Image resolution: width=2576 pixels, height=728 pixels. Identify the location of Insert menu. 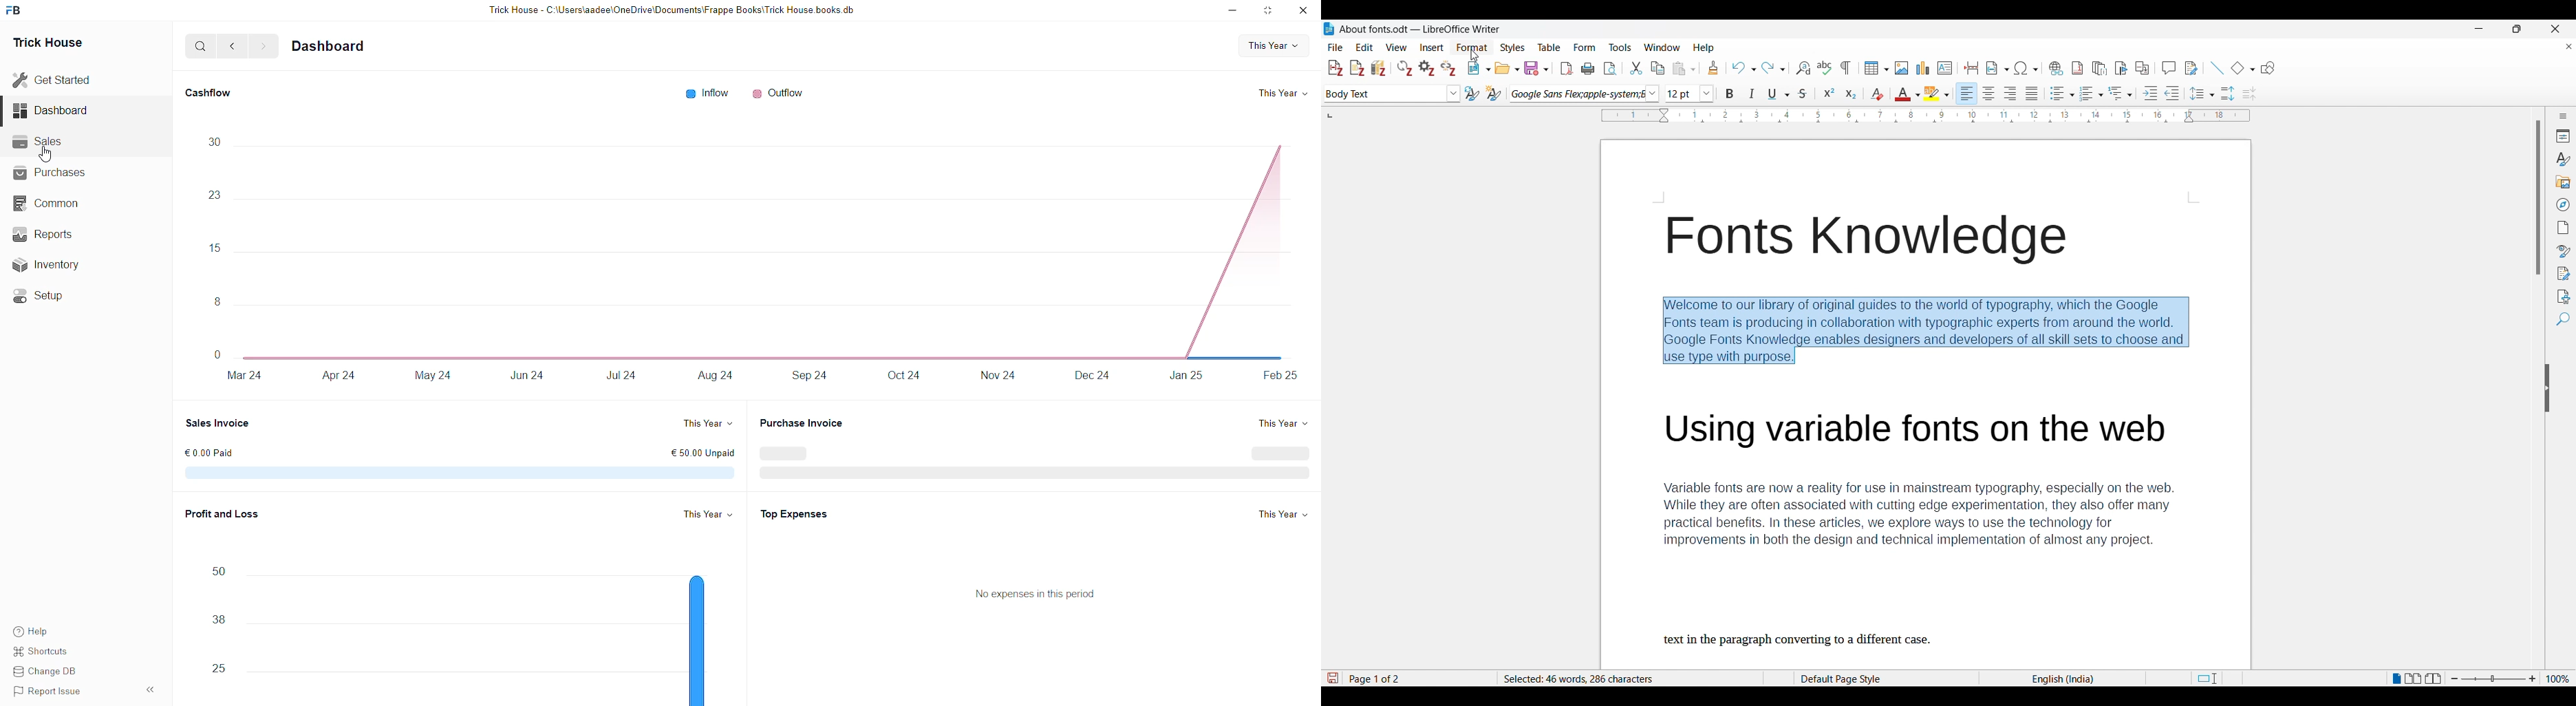
(1431, 48).